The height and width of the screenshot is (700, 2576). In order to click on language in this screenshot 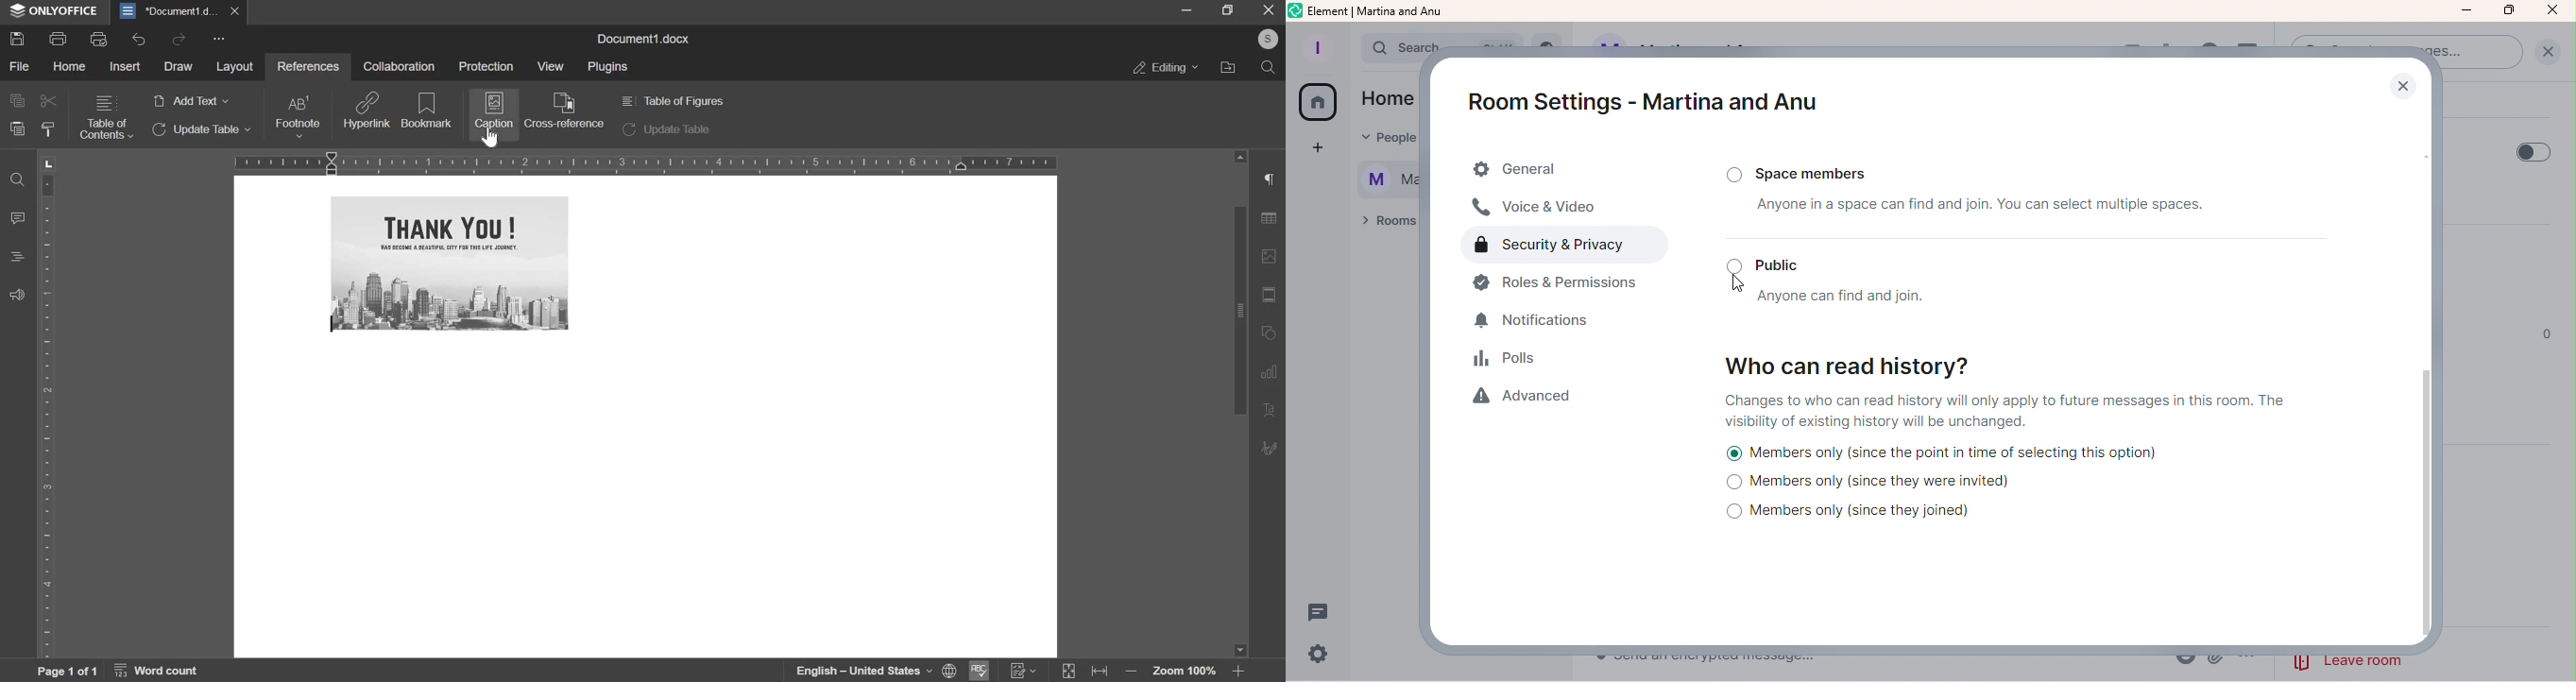, I will do `click(854, 671)`.